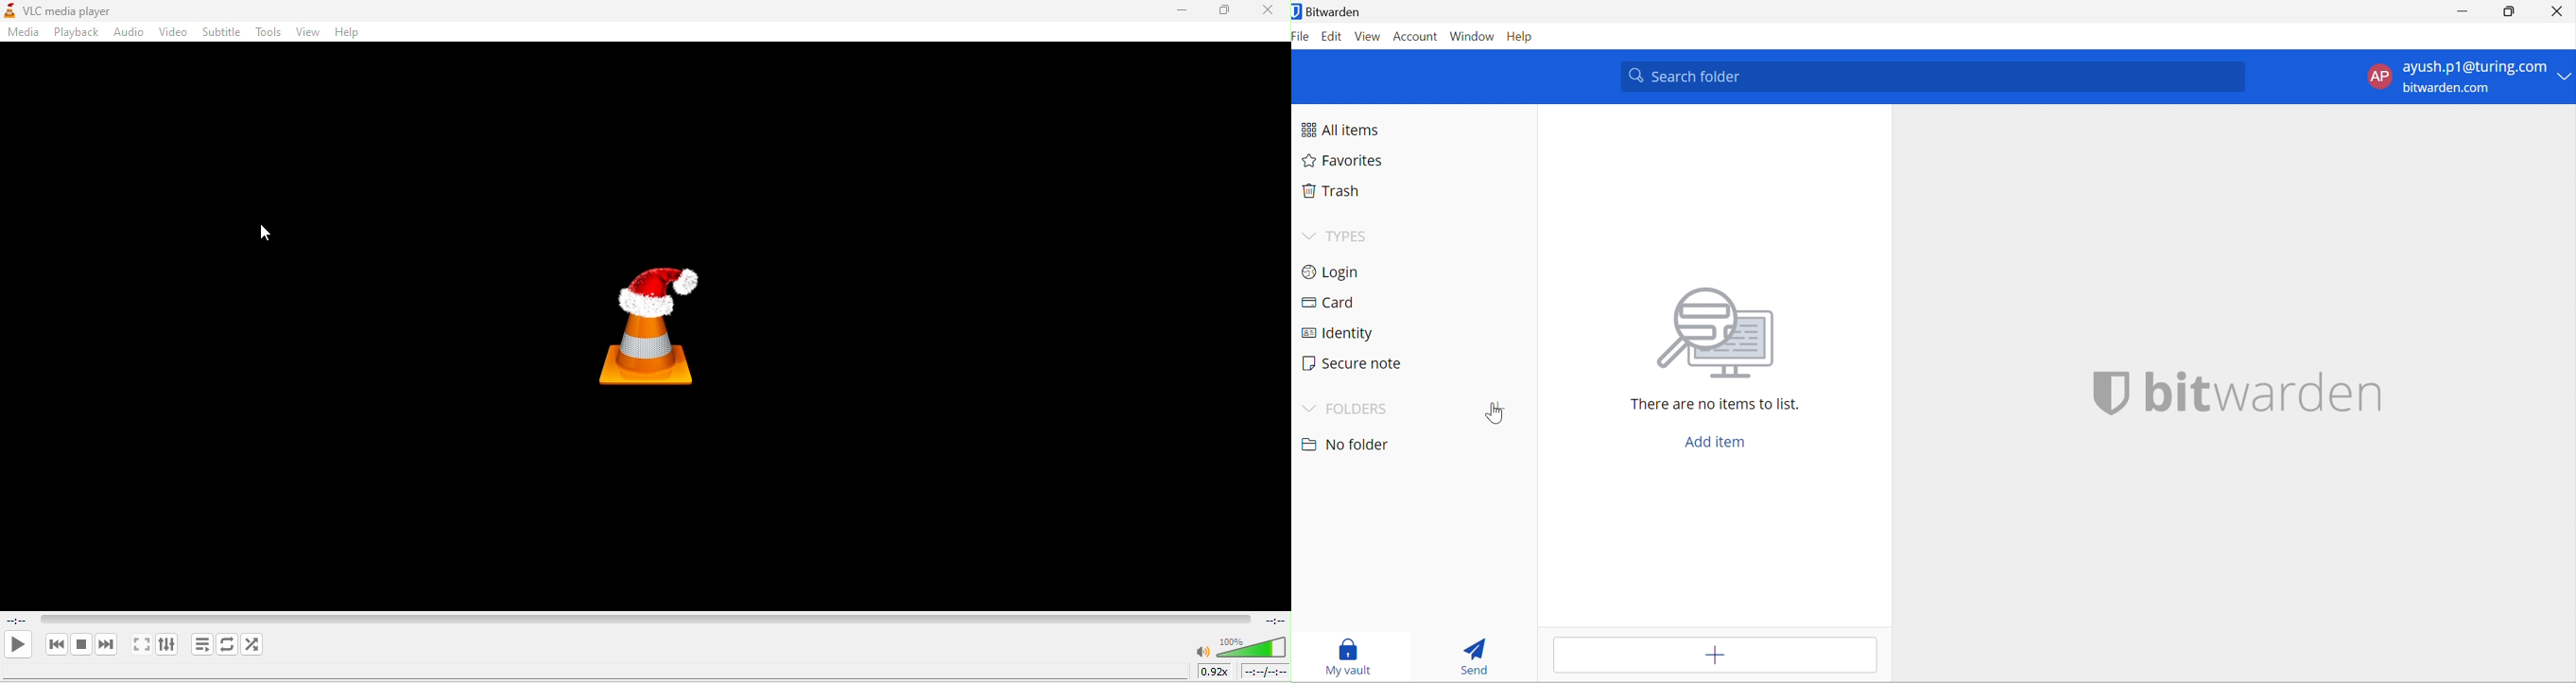 The height and width of the screenshot is (700, 2576). I want to click on media, so click(24, 33).